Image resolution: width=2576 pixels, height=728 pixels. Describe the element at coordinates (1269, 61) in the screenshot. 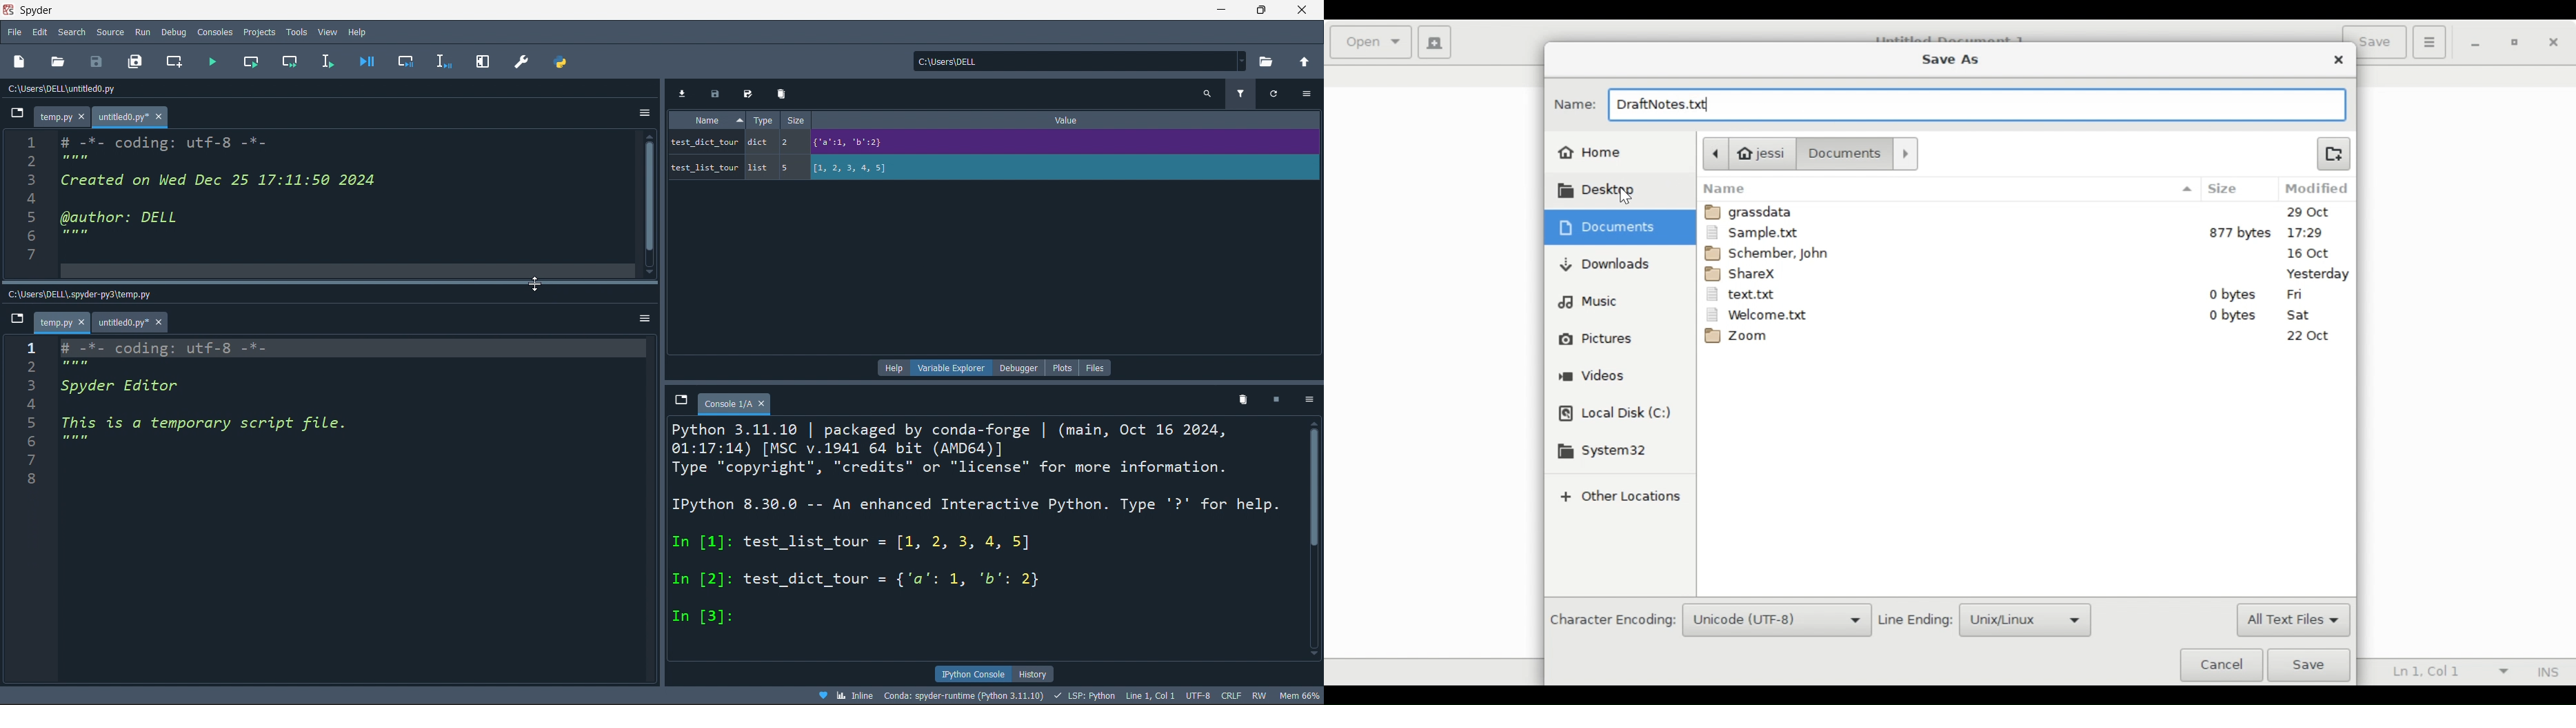

I see `open directory` at that location.